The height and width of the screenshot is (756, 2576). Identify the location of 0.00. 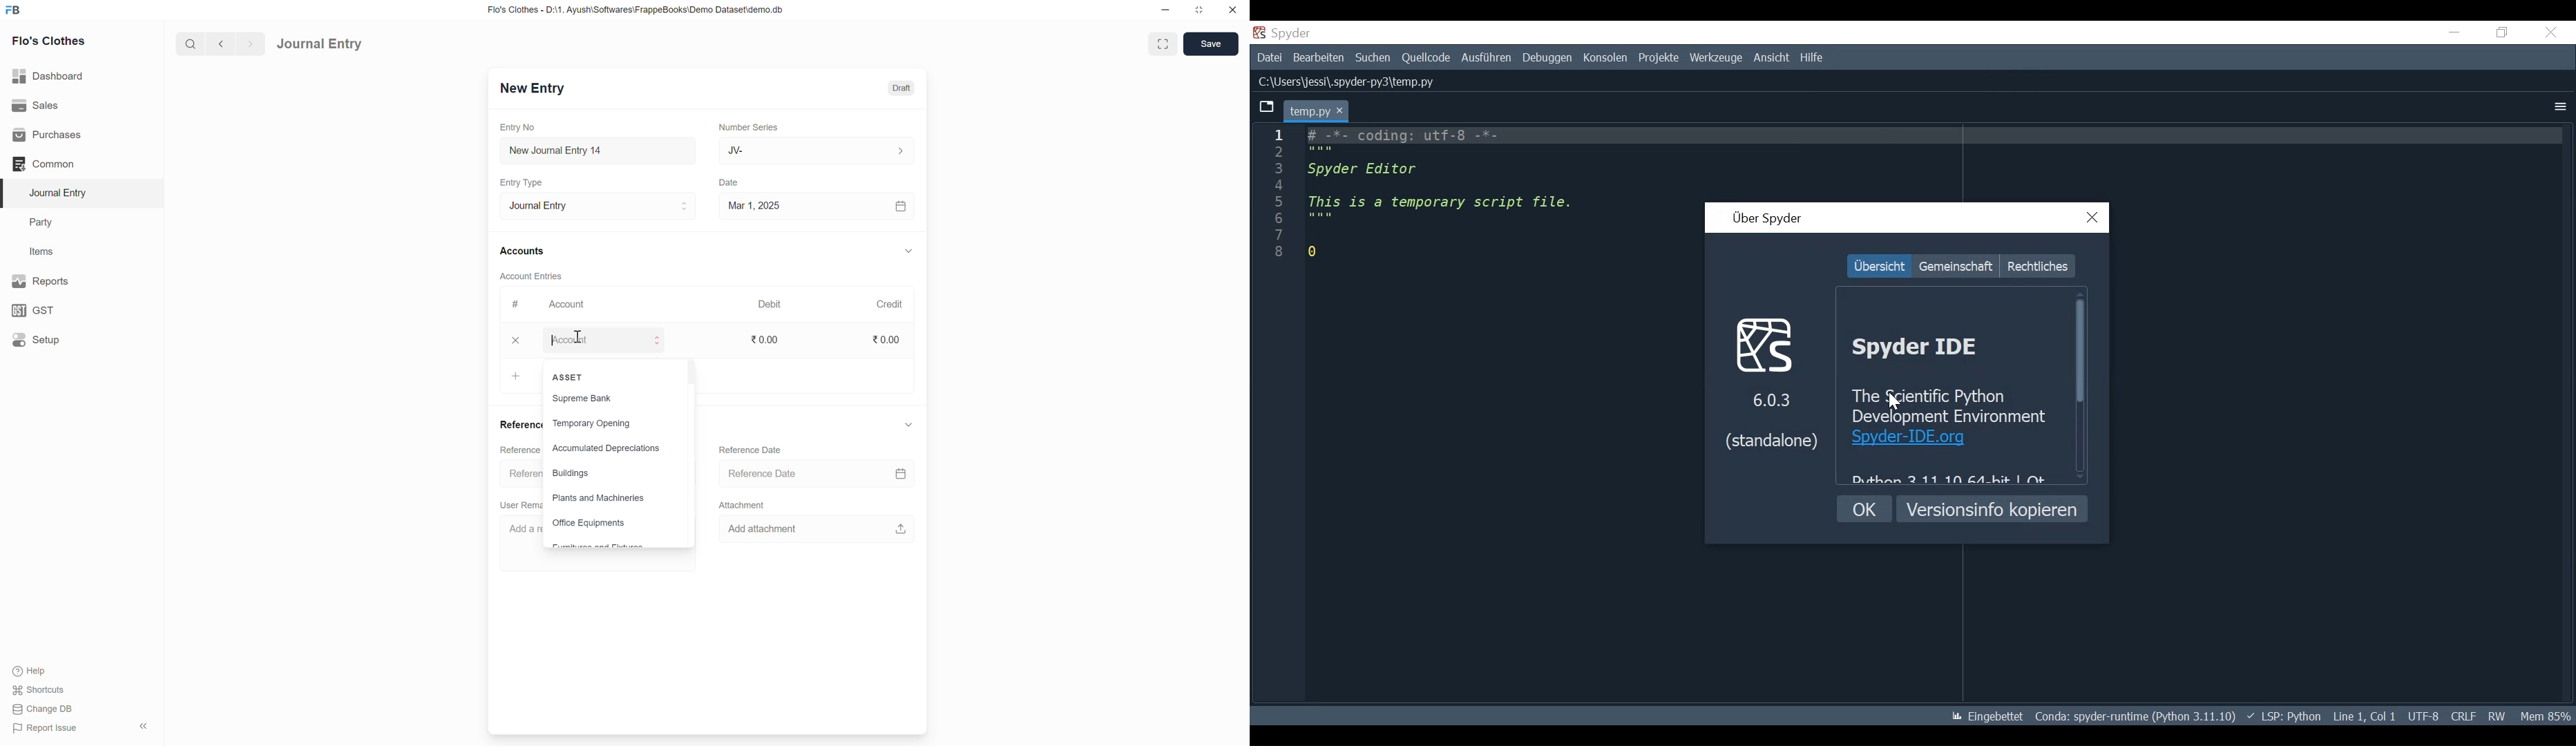
(887, 339).